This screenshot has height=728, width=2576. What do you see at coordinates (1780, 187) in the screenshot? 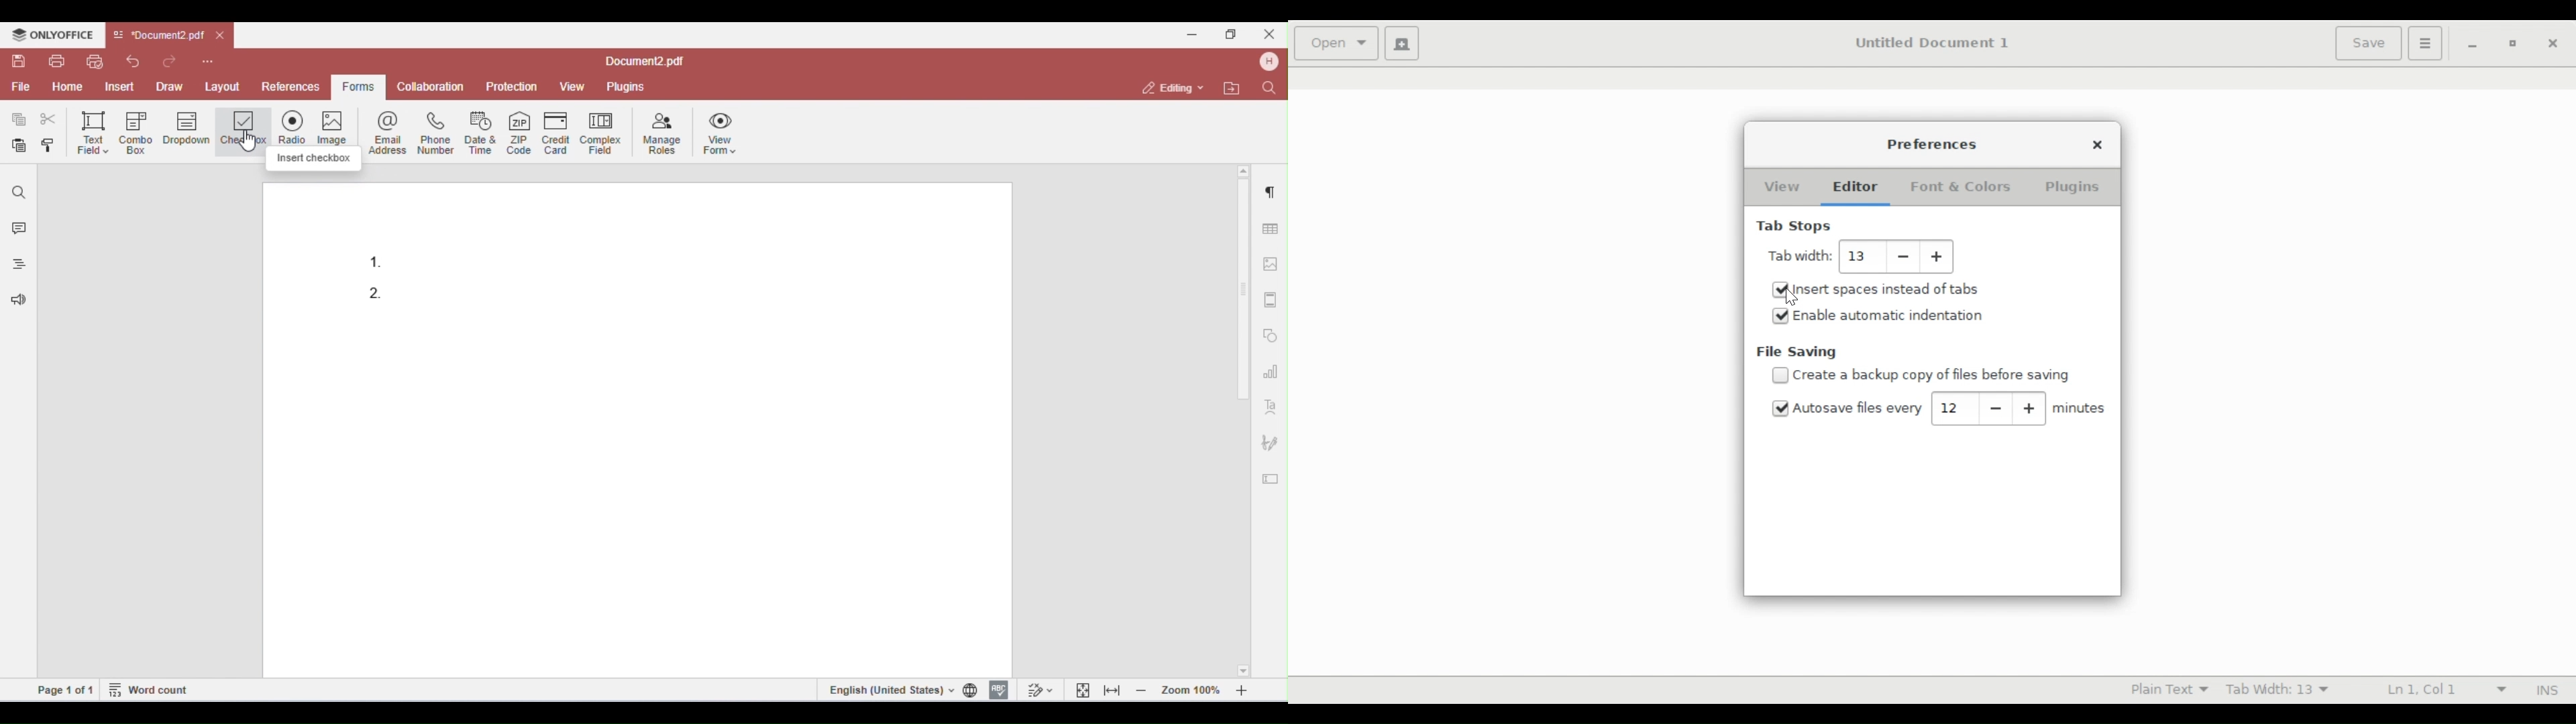
I see `View` at bounding box center [1780, 187].